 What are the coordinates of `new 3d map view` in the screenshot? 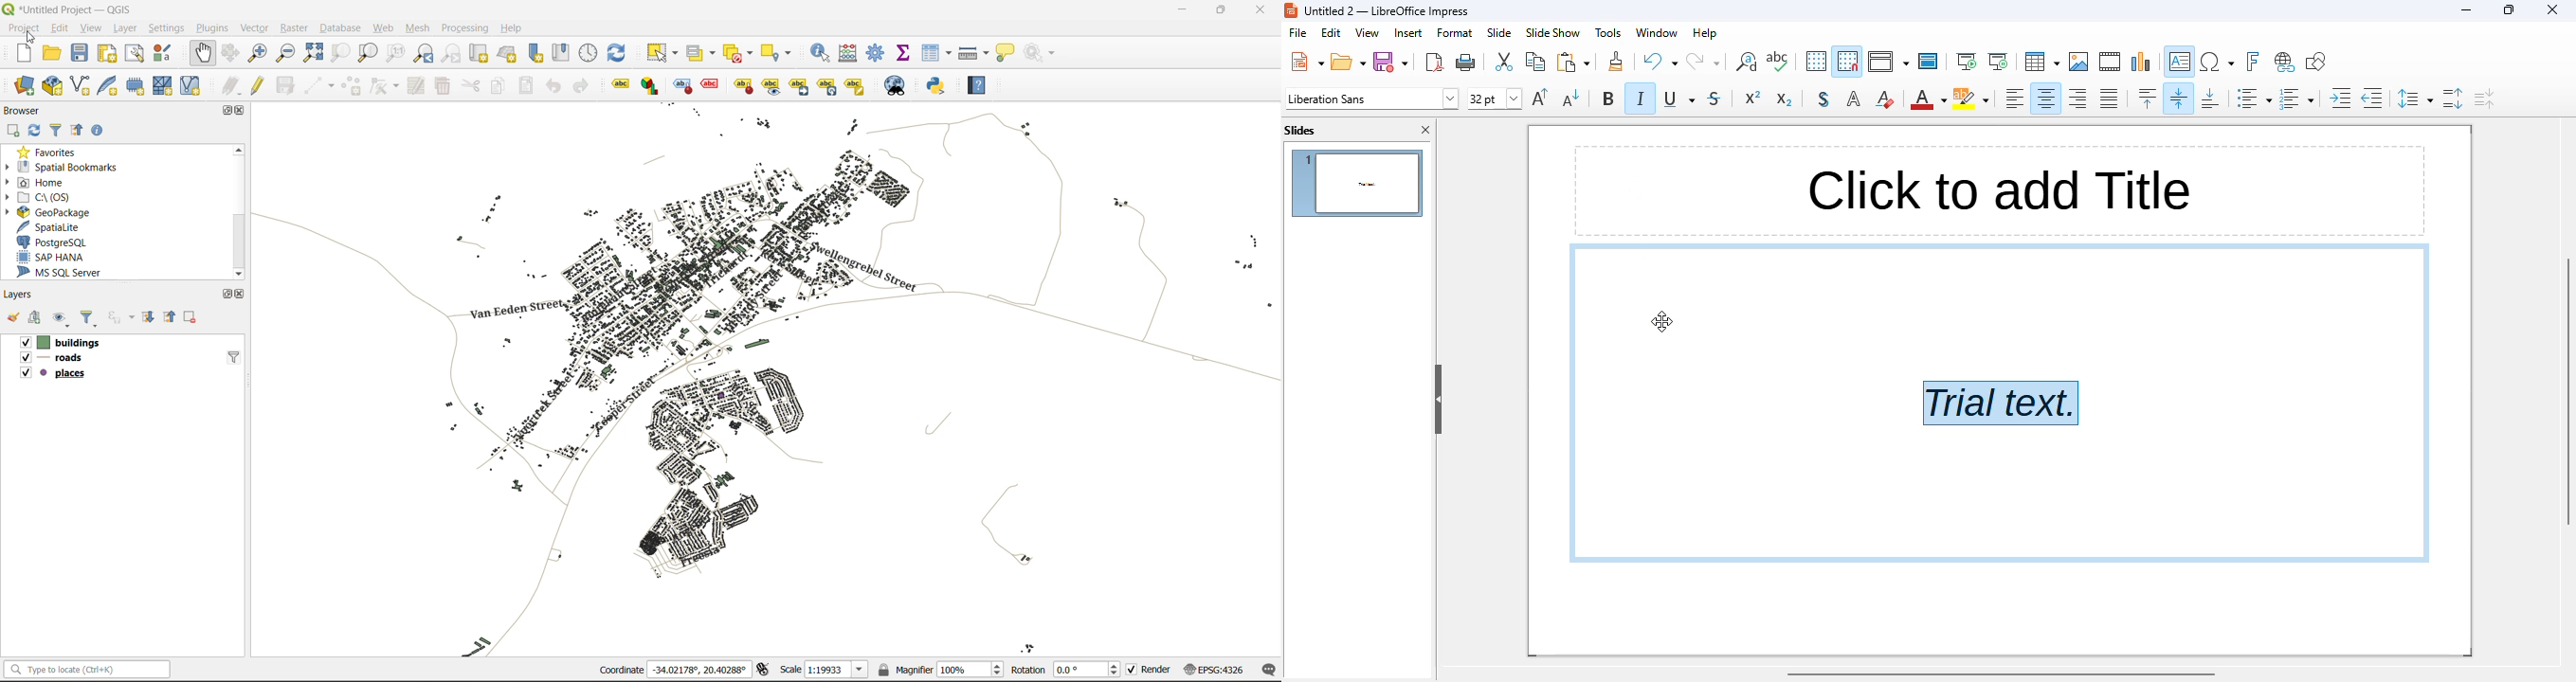 It's located at (507, 52).